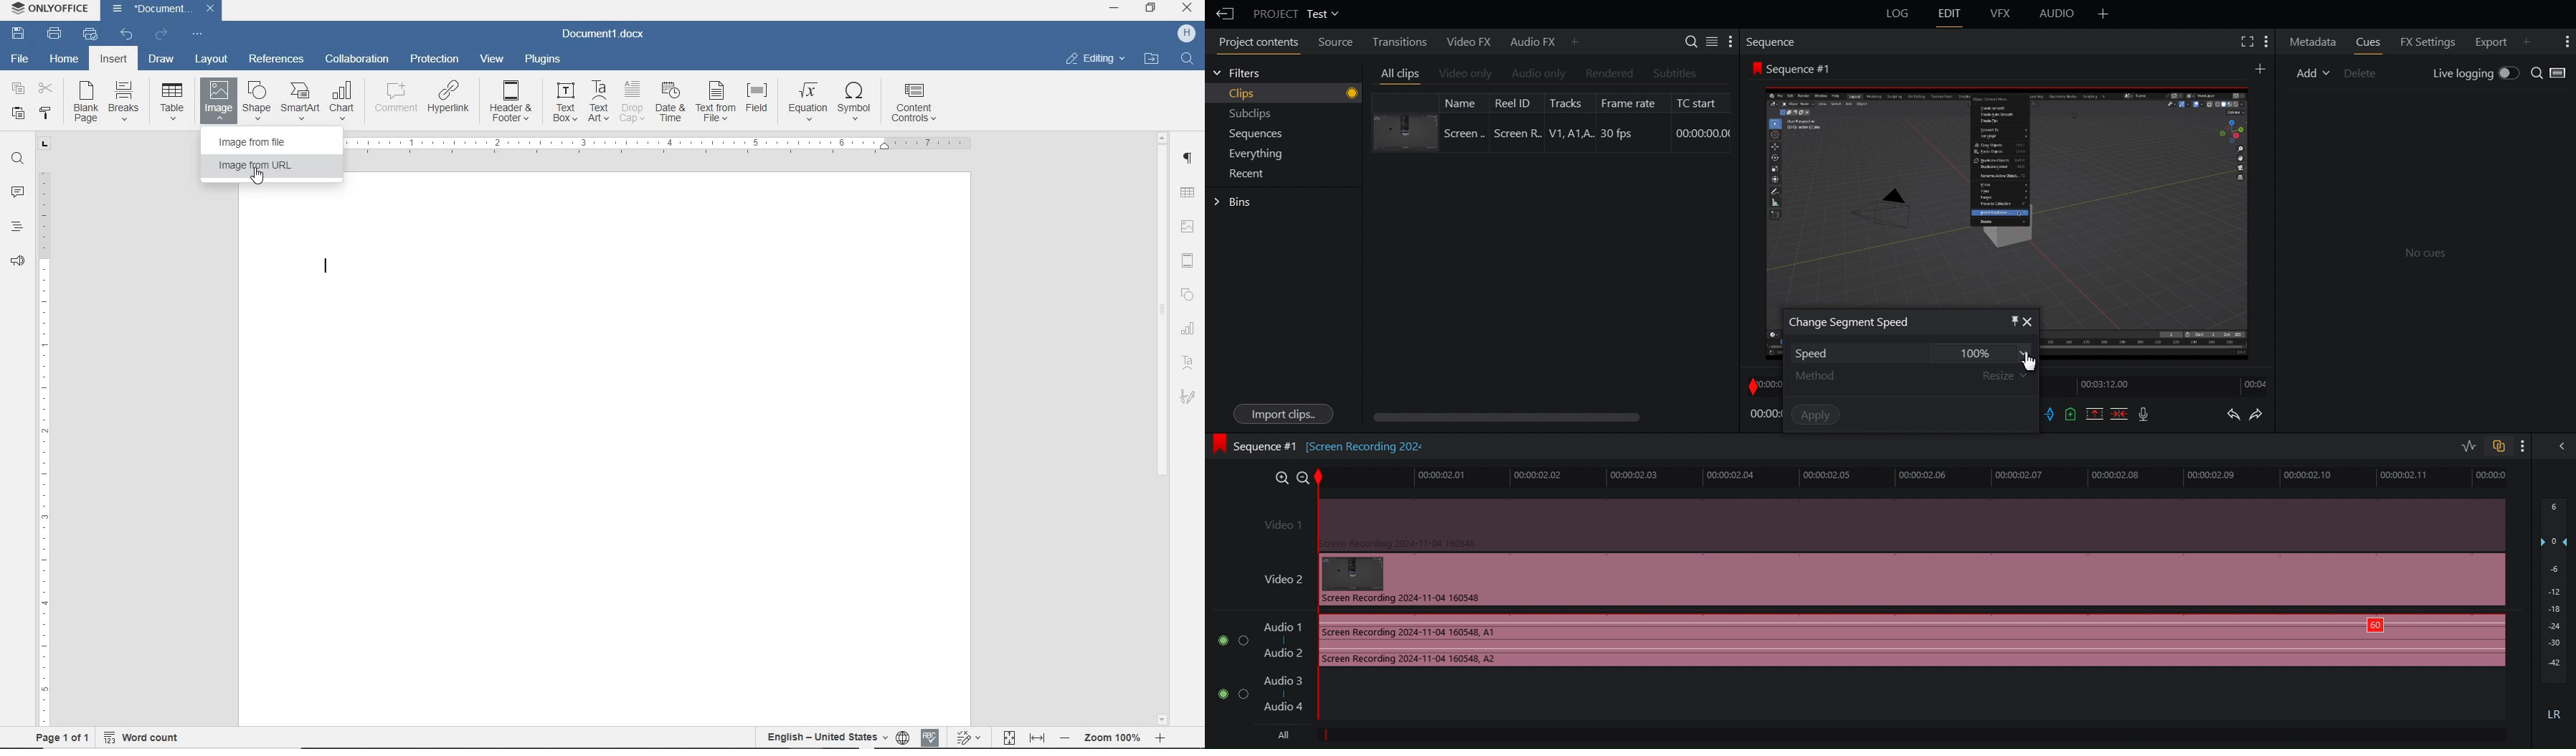 Image resolution: width=2576 pixels, height=756 pixels. What do you see at coordinates (299, 102) in the screenshot?
I see `SmartArt` at bounding box center [299, 102].